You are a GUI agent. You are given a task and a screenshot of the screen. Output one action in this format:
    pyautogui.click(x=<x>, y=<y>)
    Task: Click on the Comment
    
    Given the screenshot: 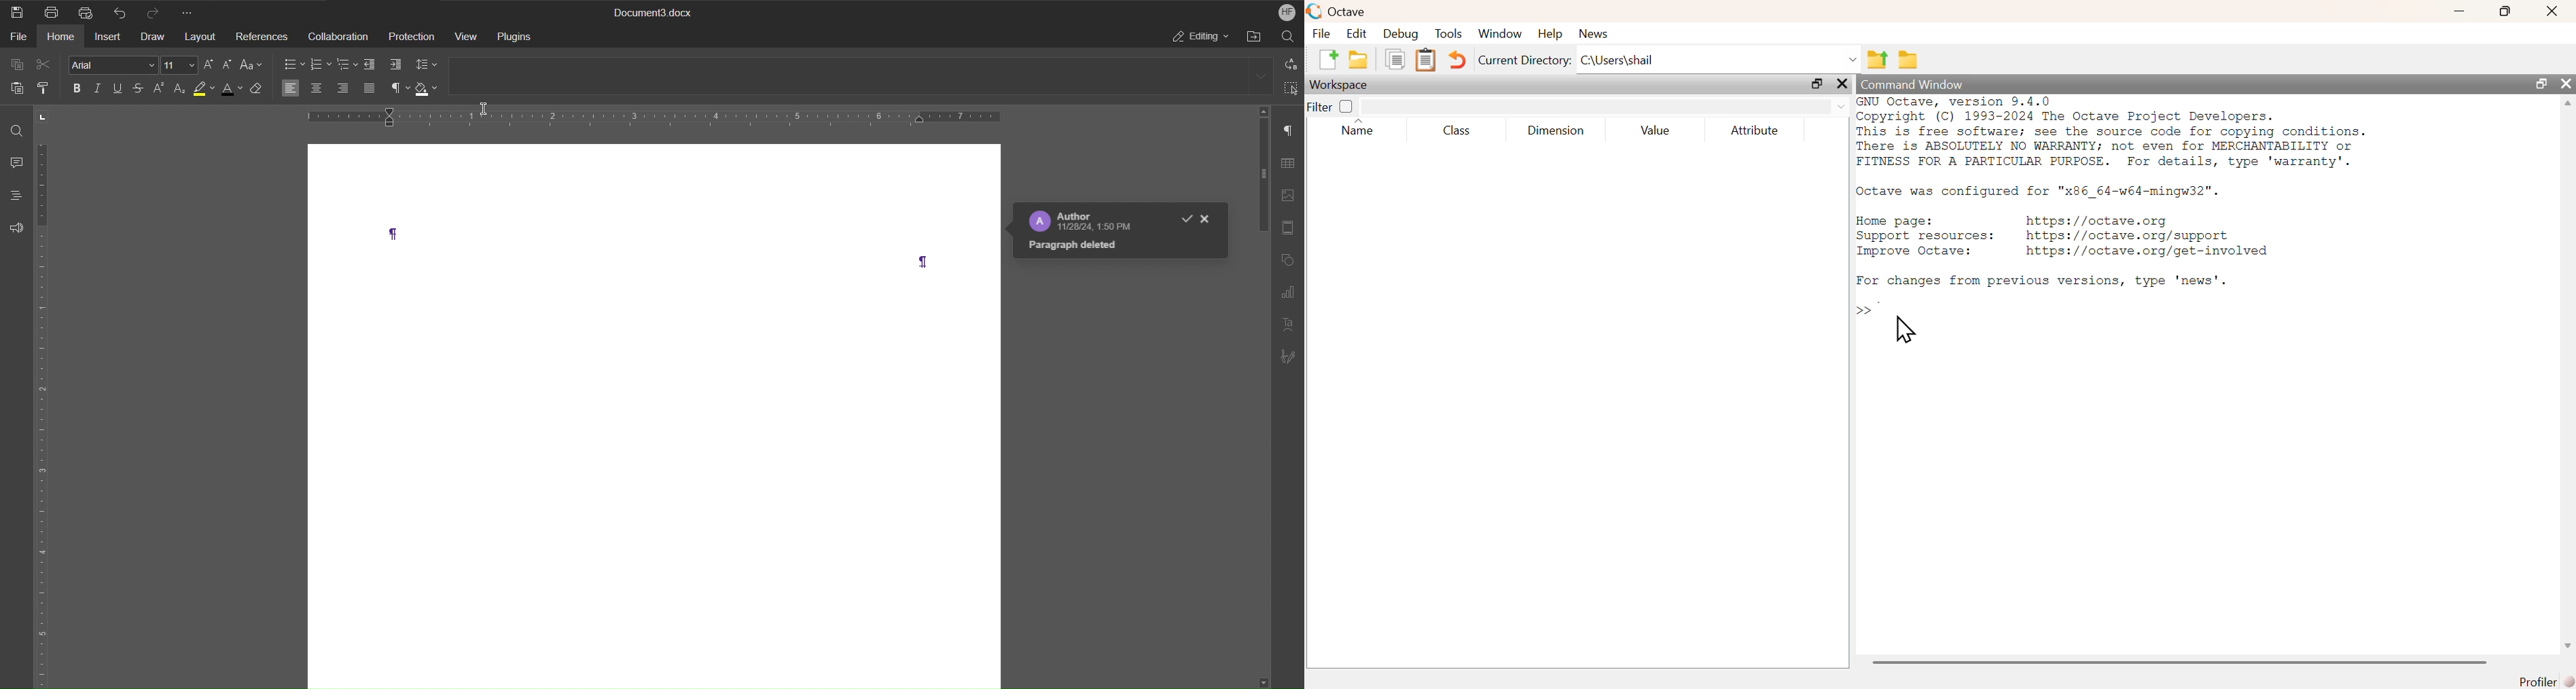 What is the action you would take?
    pyautogui.click(x=16, y=160)
    